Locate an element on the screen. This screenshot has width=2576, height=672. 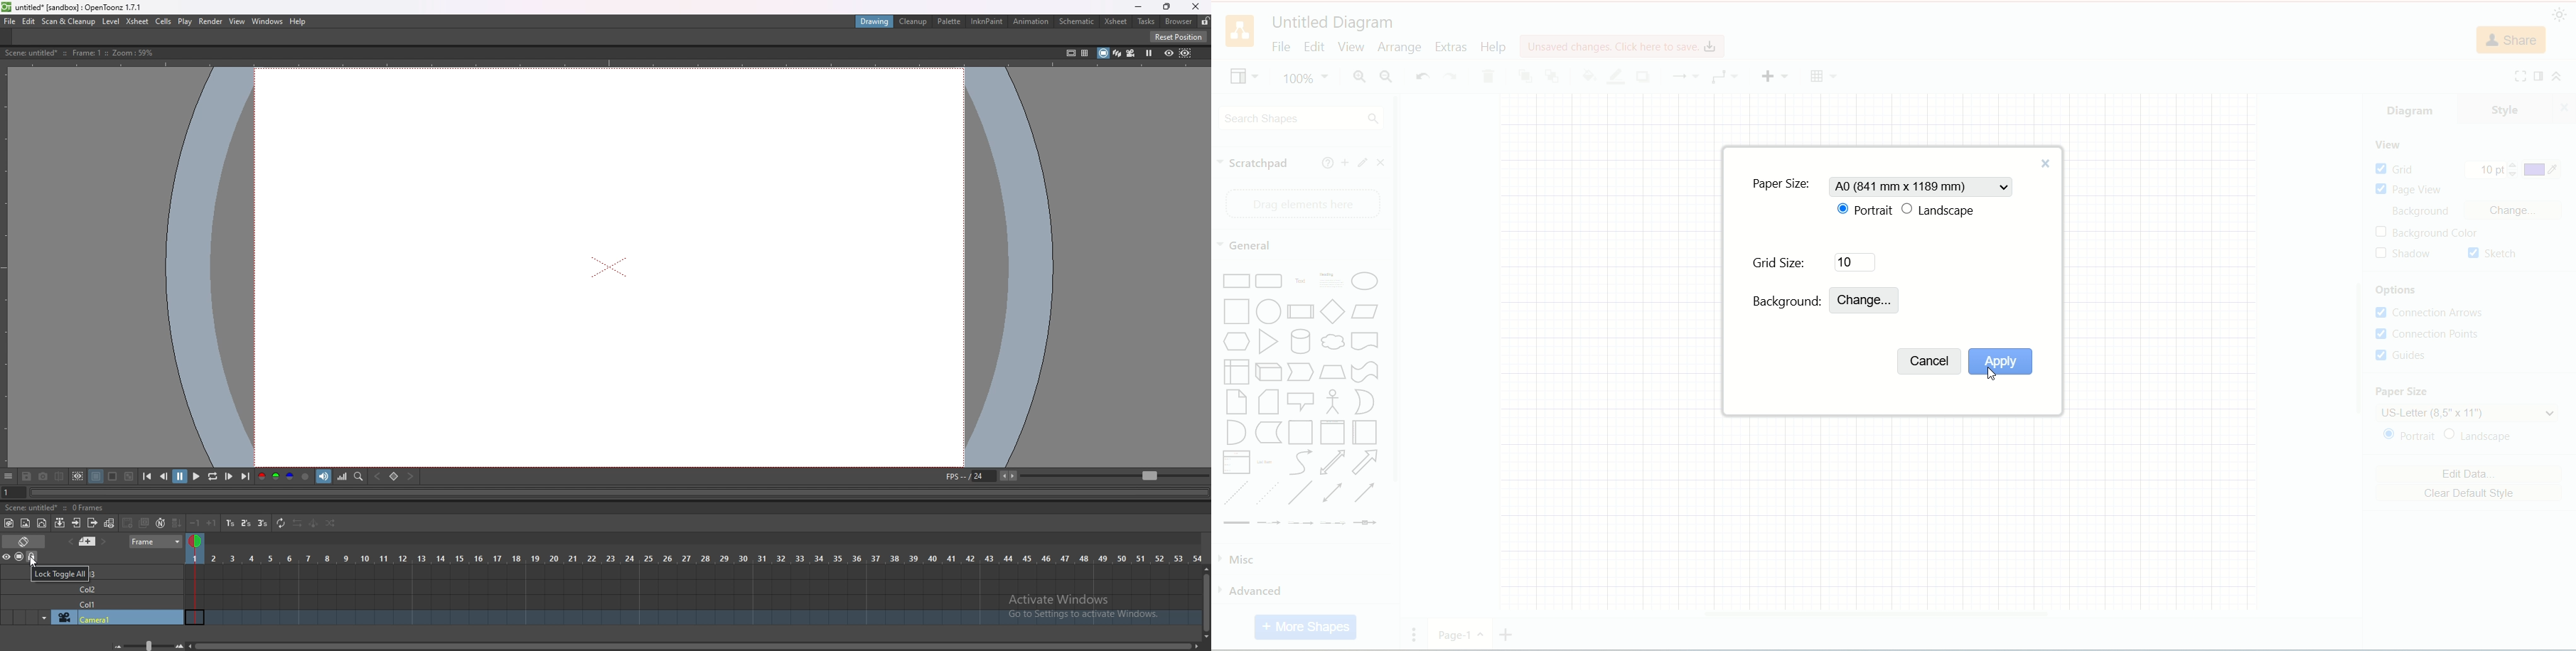
decrease step is located at coordinates (196, 523).